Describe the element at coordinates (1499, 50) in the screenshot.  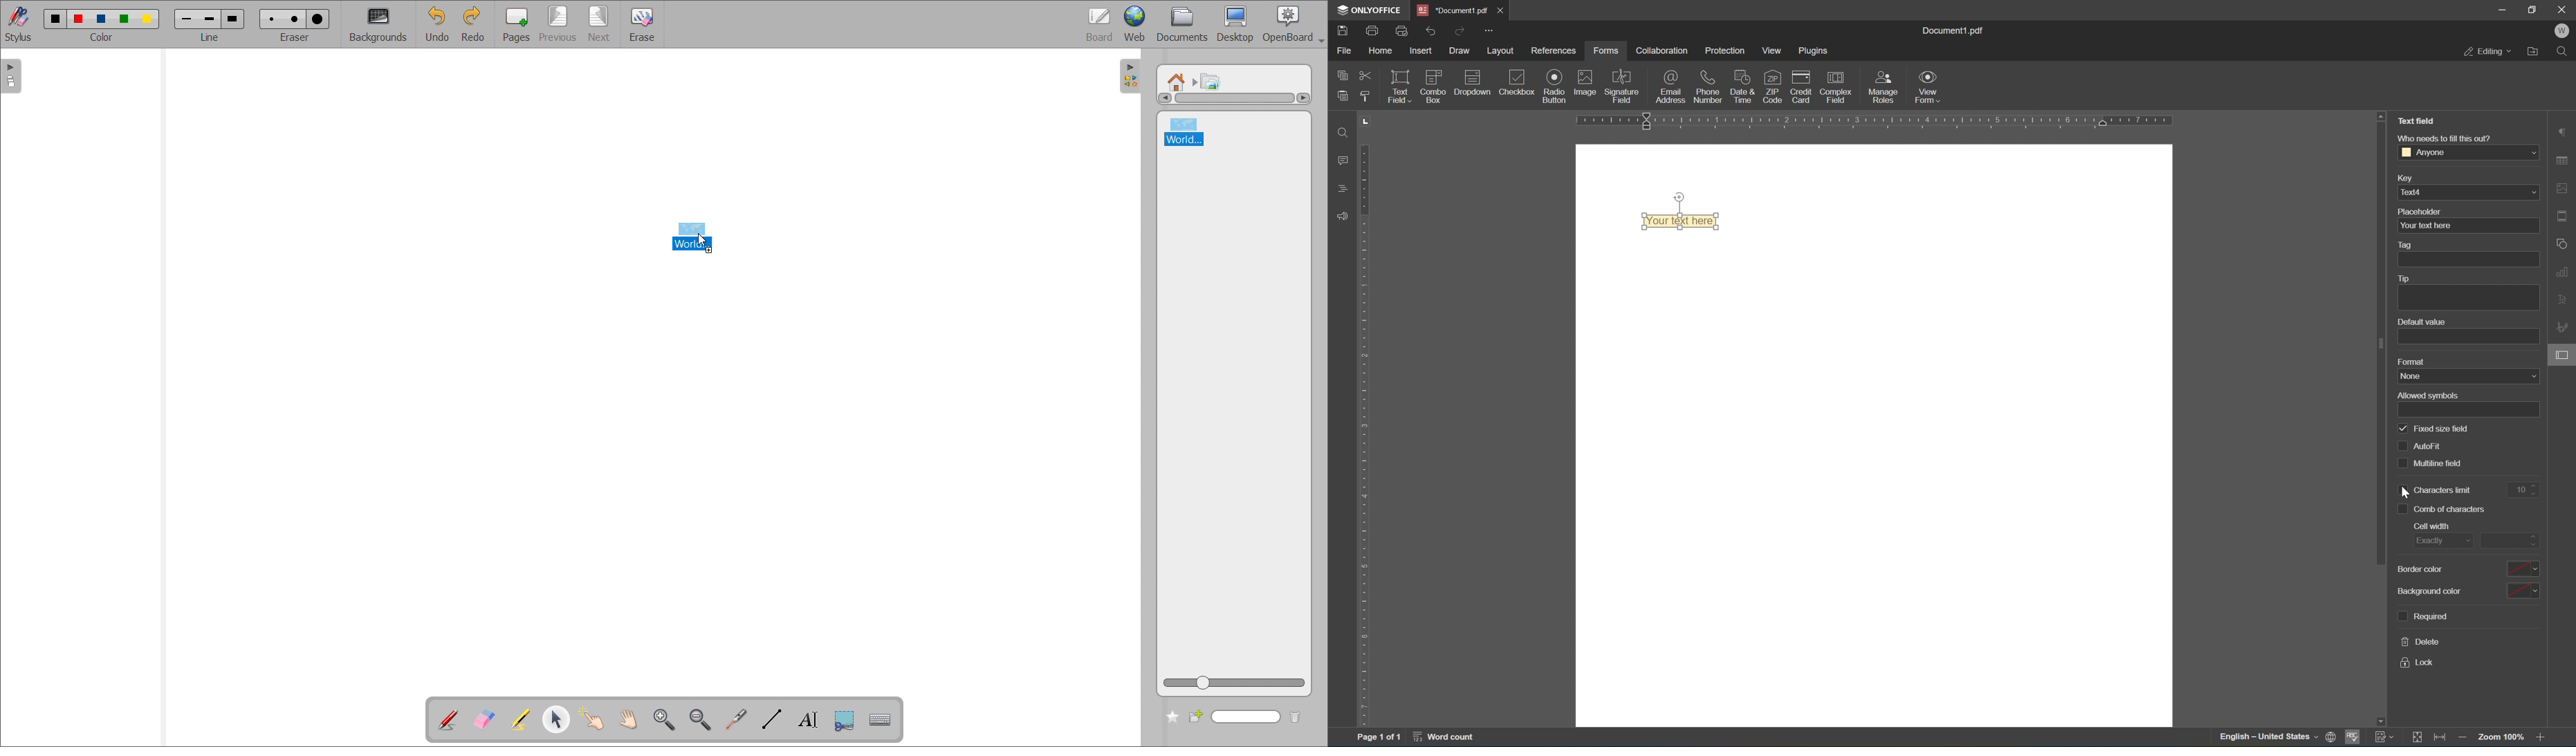
I see `layout` at that location.